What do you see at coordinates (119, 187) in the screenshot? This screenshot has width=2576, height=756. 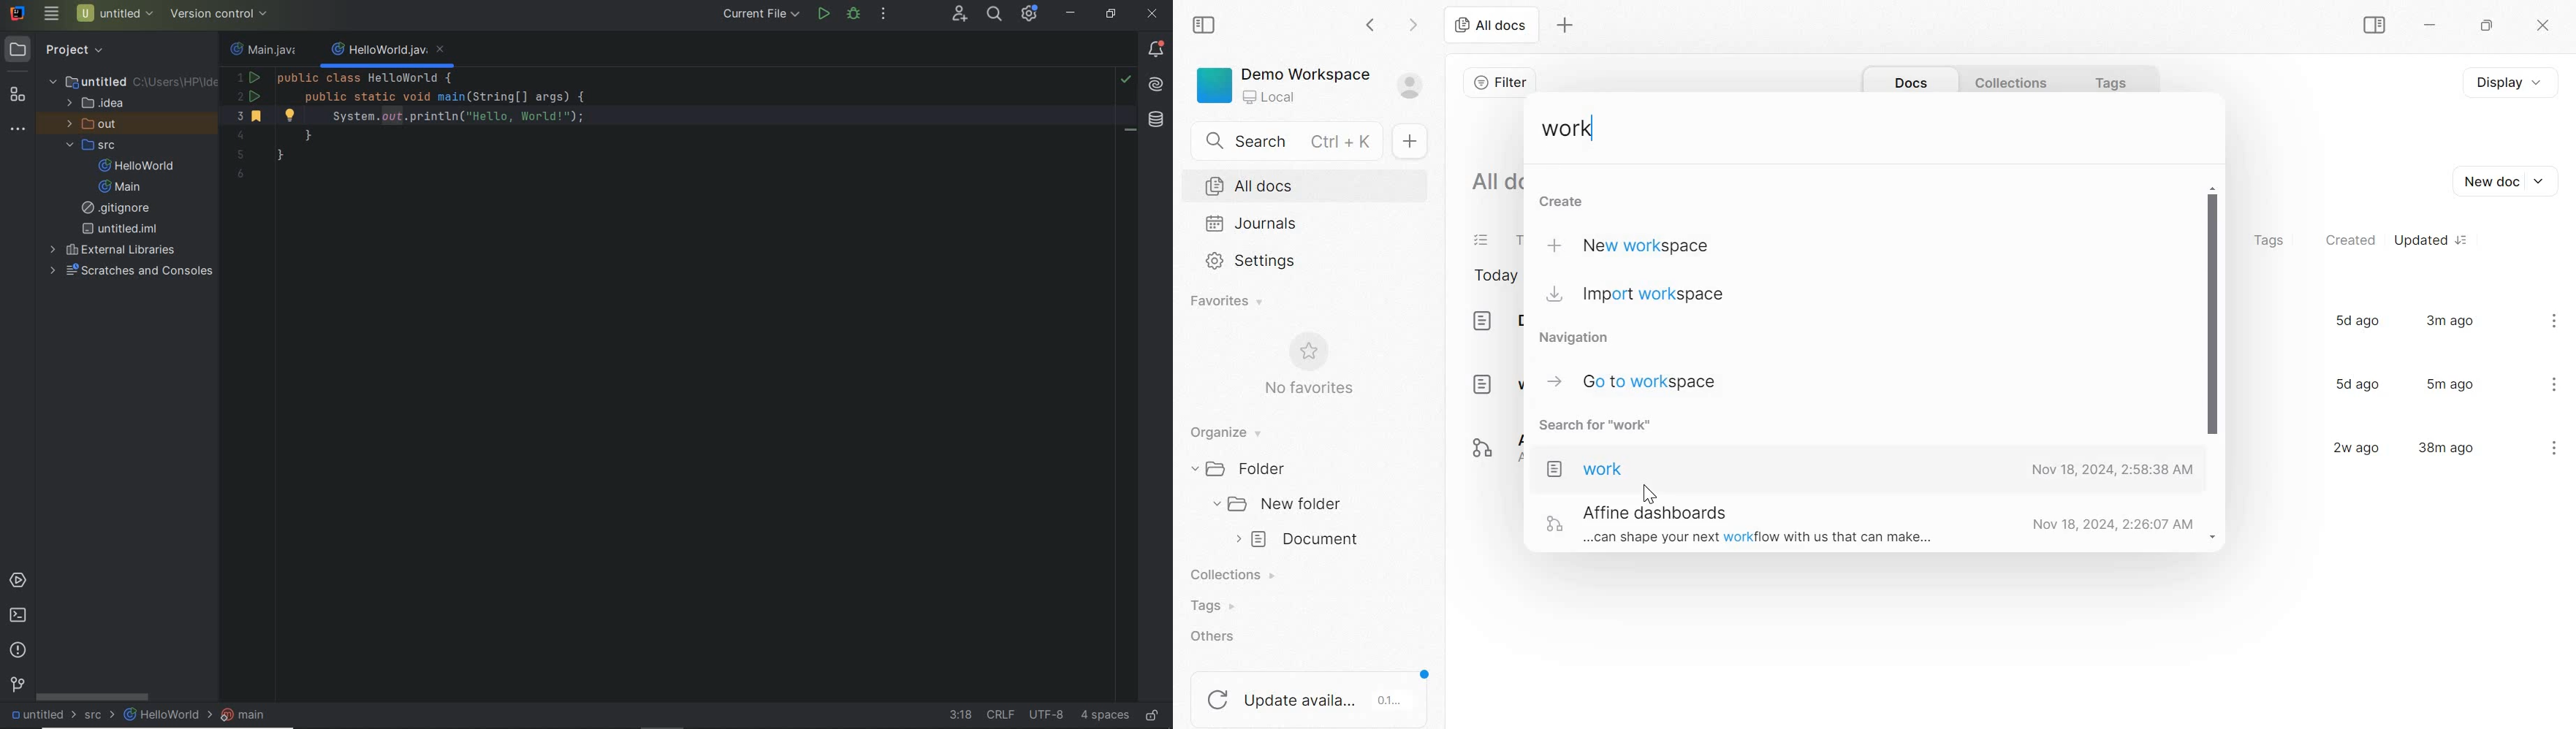 I see `main` at bounding box center [119, 187].